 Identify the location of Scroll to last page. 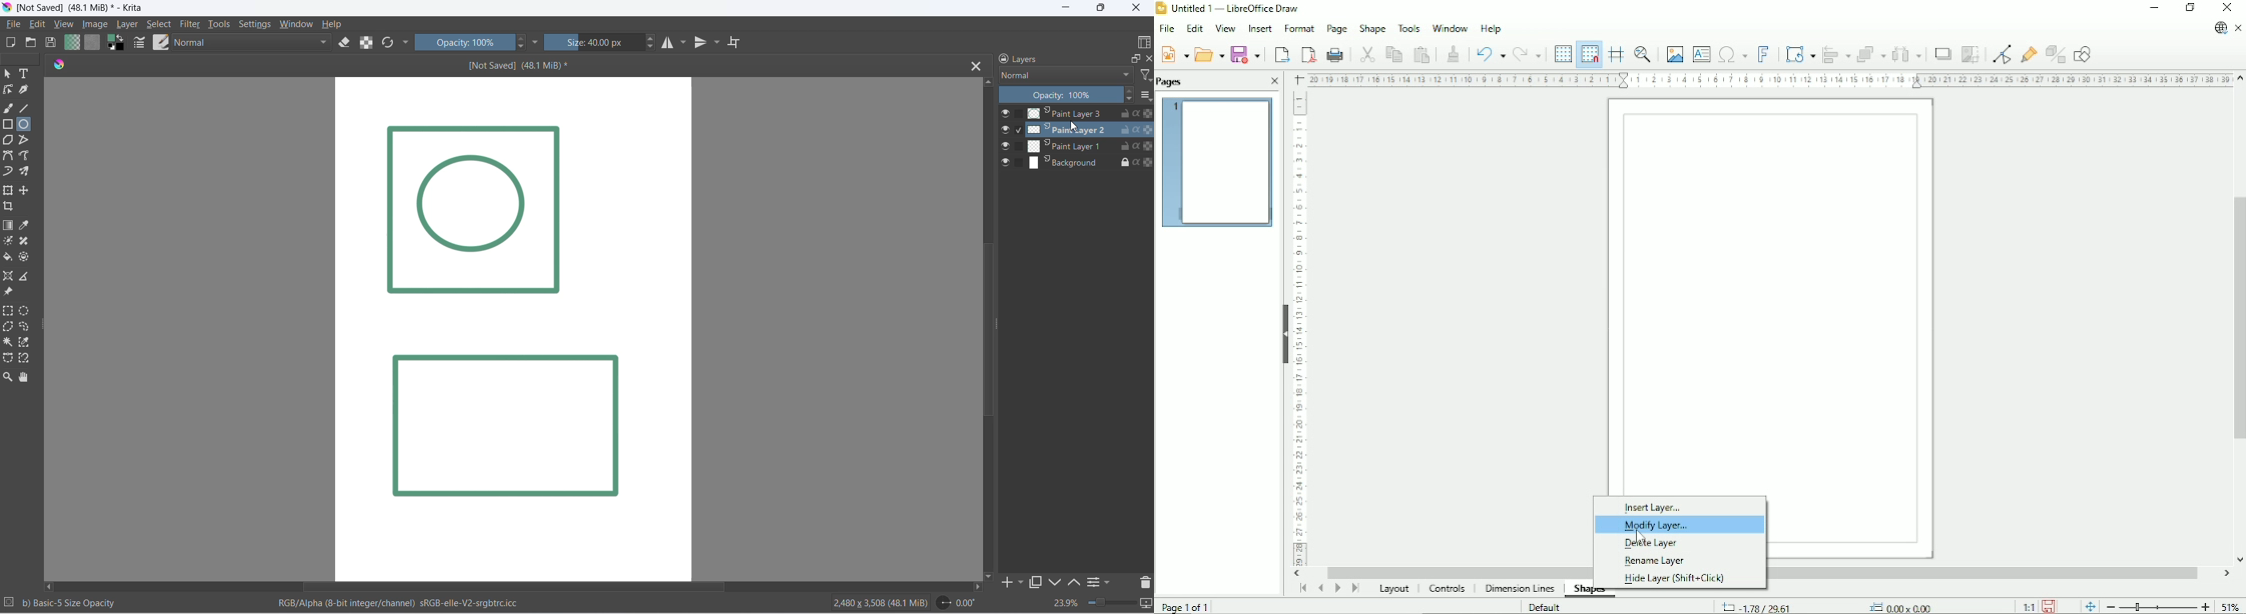
(1355, 589).